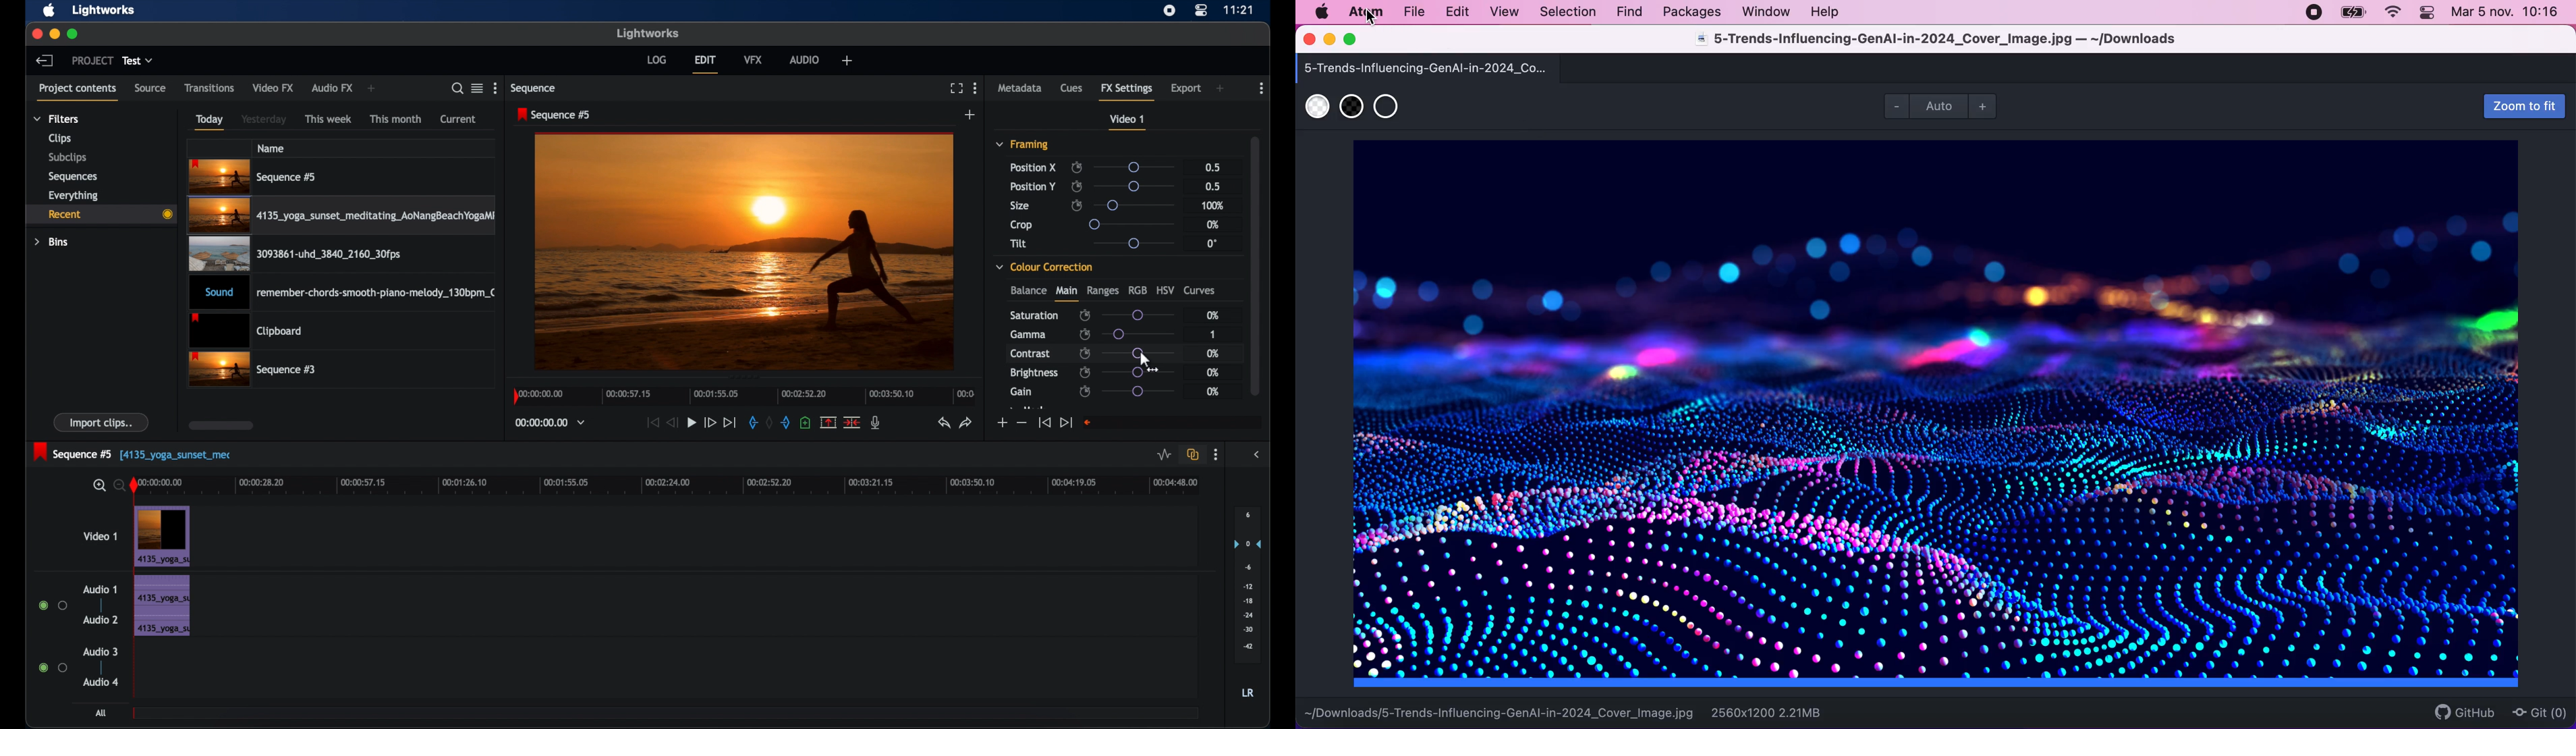  What do you see at coordinates (2519, 107) in the screenshot?
I see `zoom to fit` at bounding box center [2519, 107].